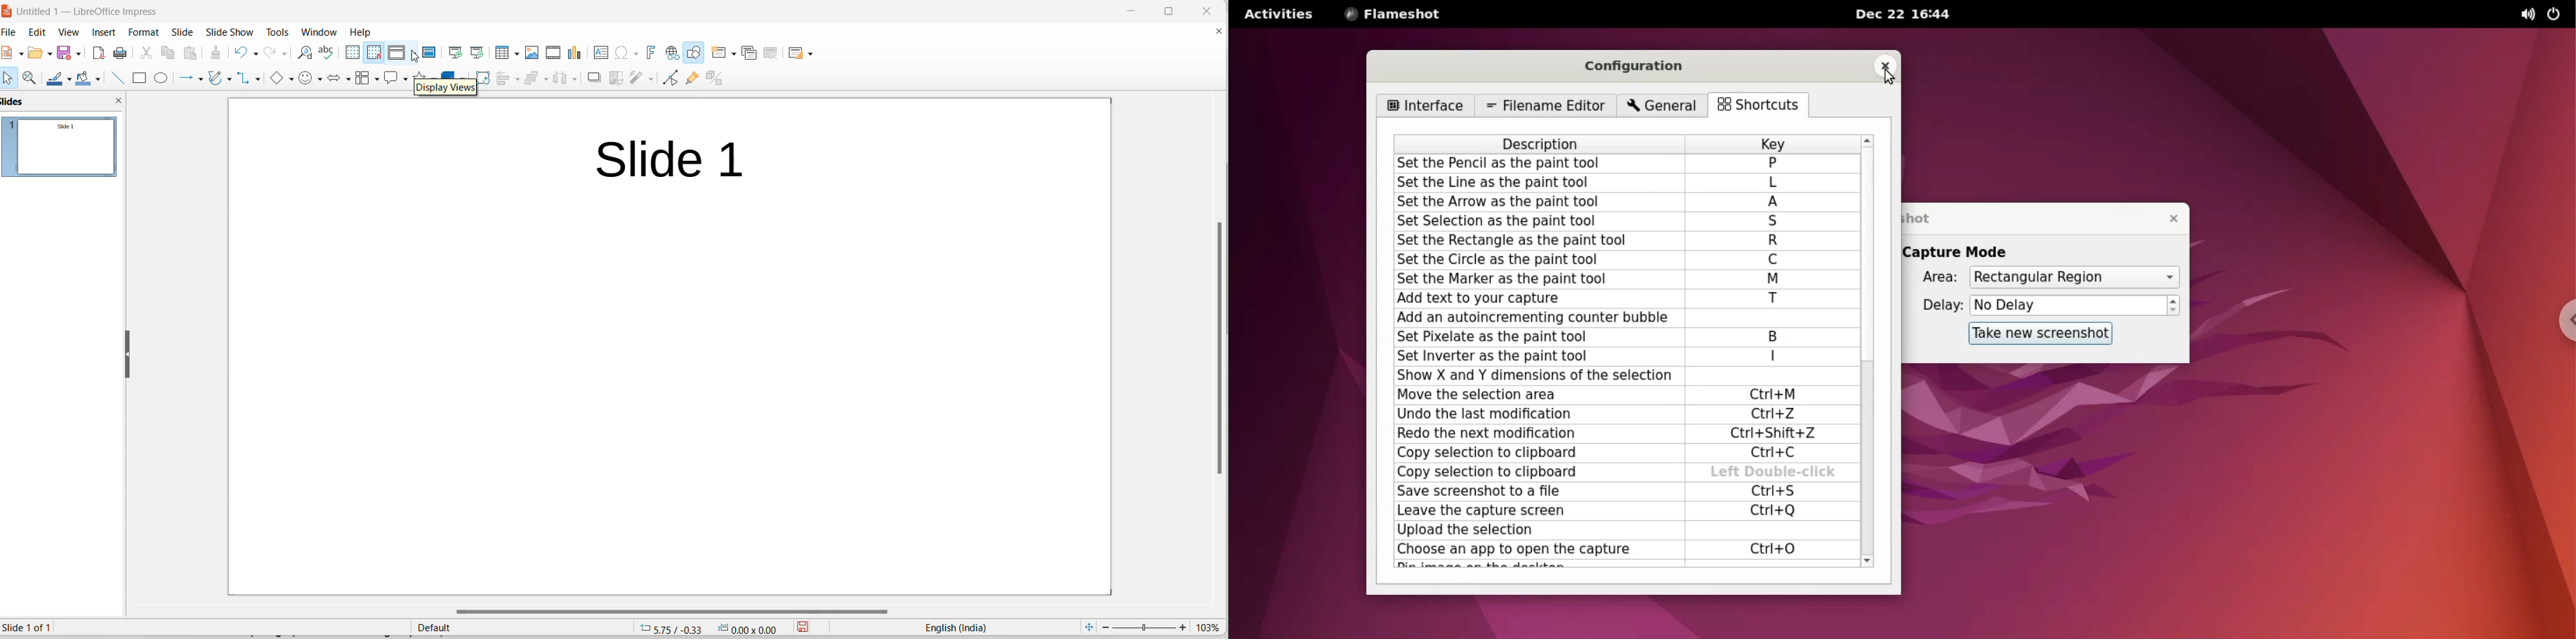 This screenshot has width=2576, height=644. I want to click on save options, so click(78, 52).